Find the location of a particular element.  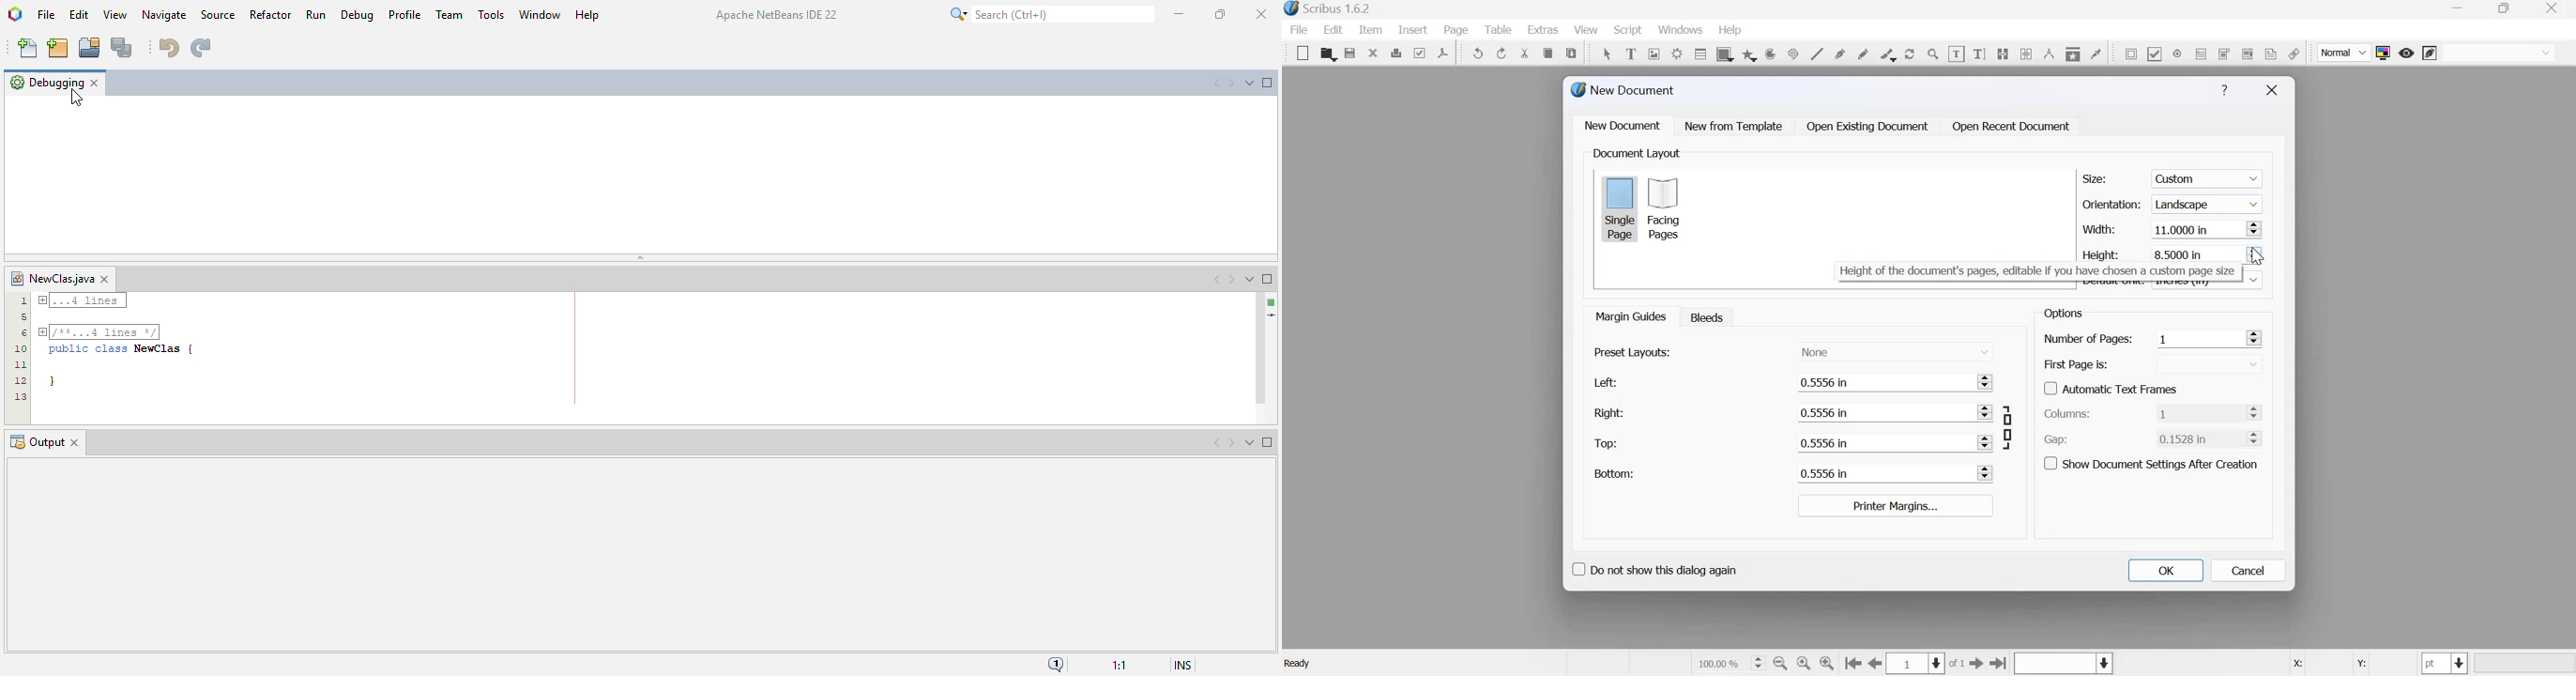

PDF combo box is located at coordinates (2223, 53).